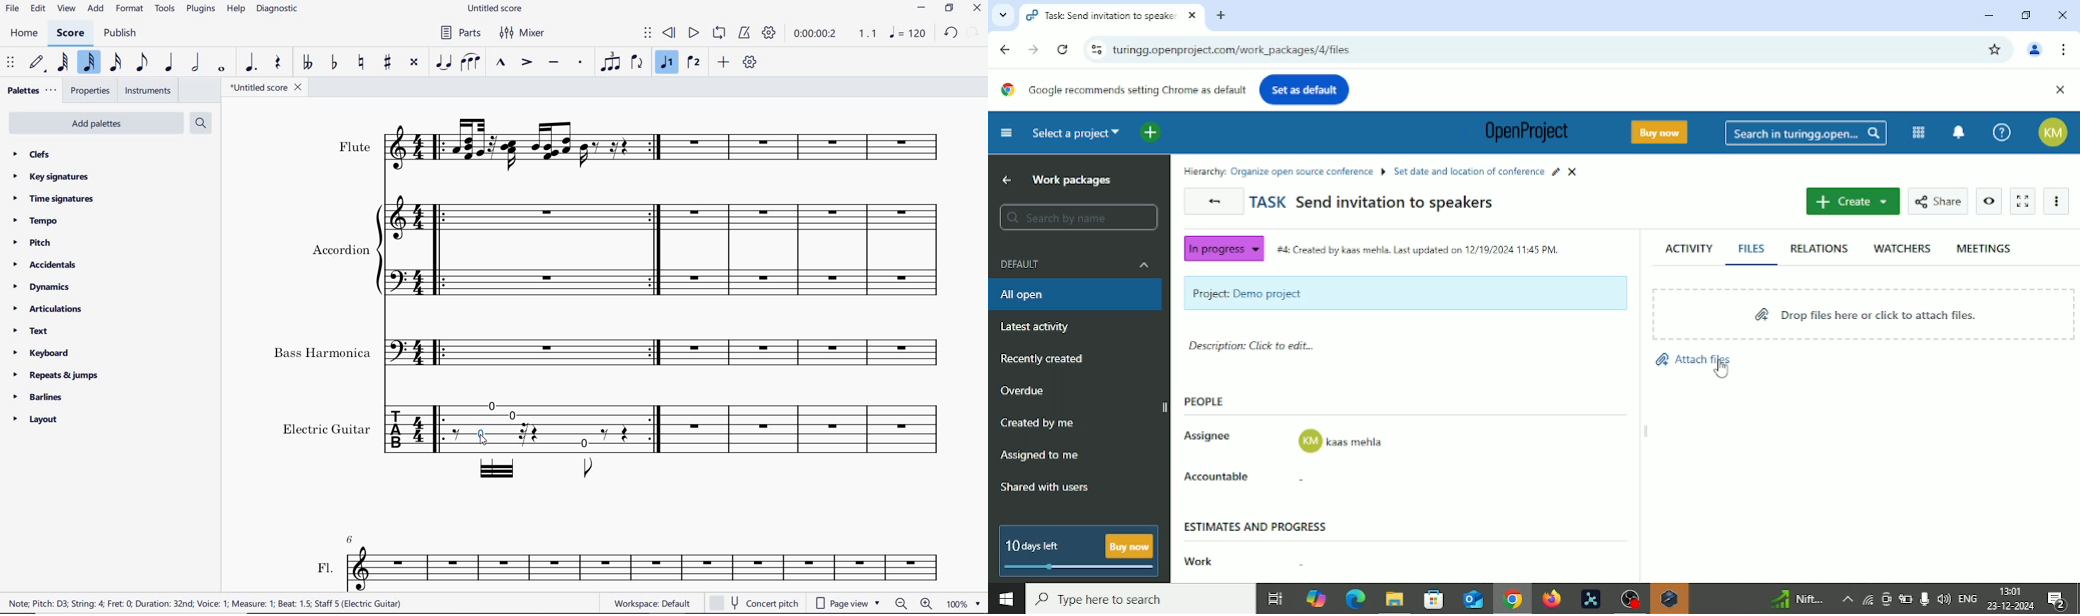 The image size is (2100, 616). I want to click on rewind, so click(670, 34).